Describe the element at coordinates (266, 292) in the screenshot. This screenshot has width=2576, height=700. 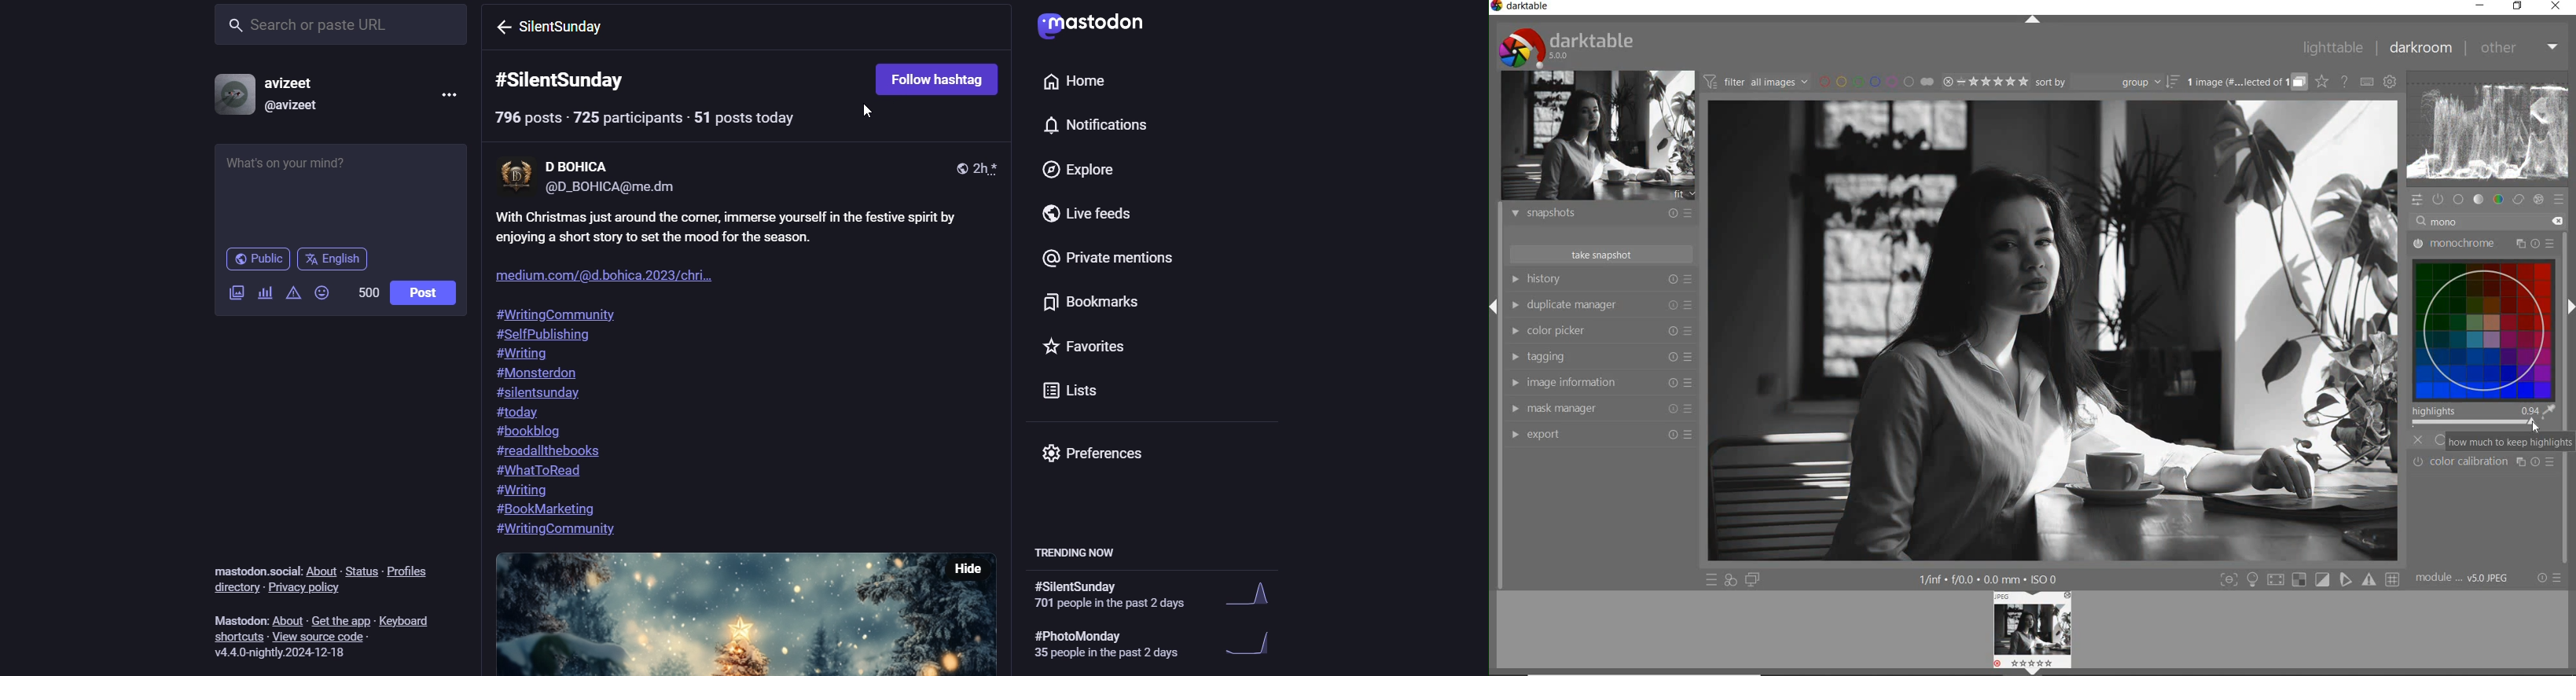
I see `add poll` at that location.